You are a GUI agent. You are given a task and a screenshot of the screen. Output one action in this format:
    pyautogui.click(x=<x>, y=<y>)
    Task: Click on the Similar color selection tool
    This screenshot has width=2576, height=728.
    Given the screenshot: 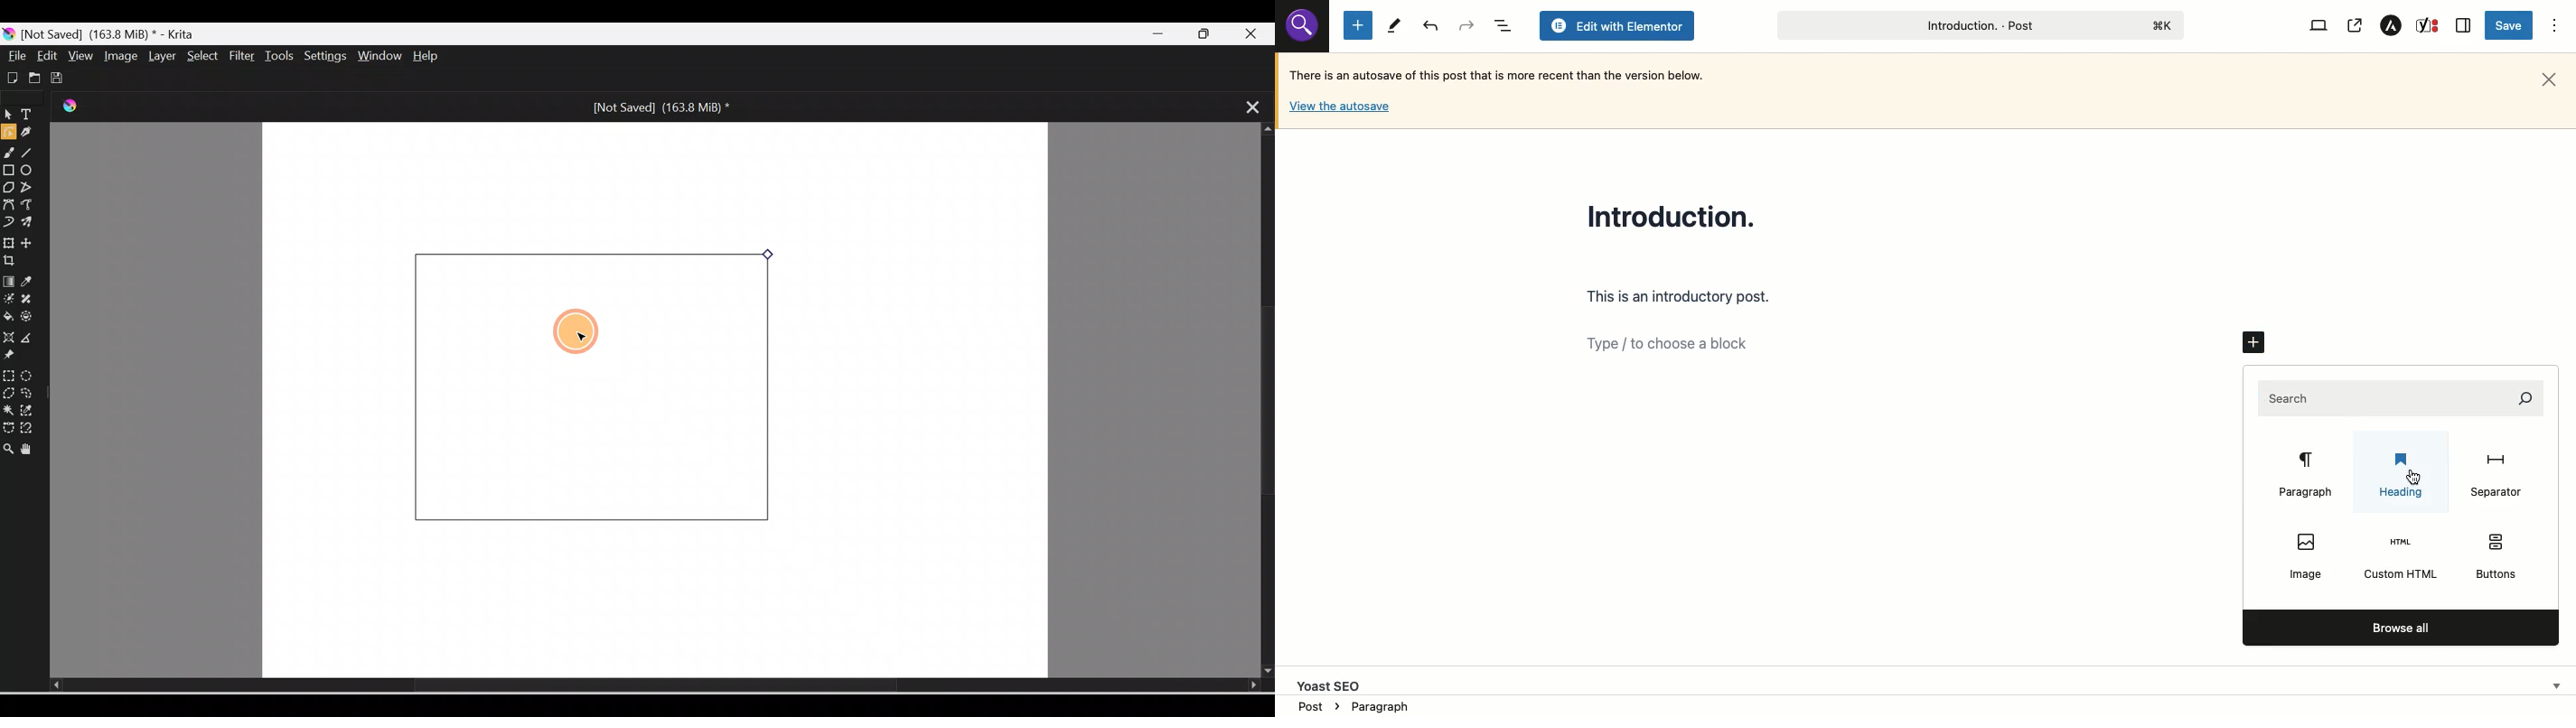 What is the action you would take?
    pyautogui.click(x=29, y=409)
    